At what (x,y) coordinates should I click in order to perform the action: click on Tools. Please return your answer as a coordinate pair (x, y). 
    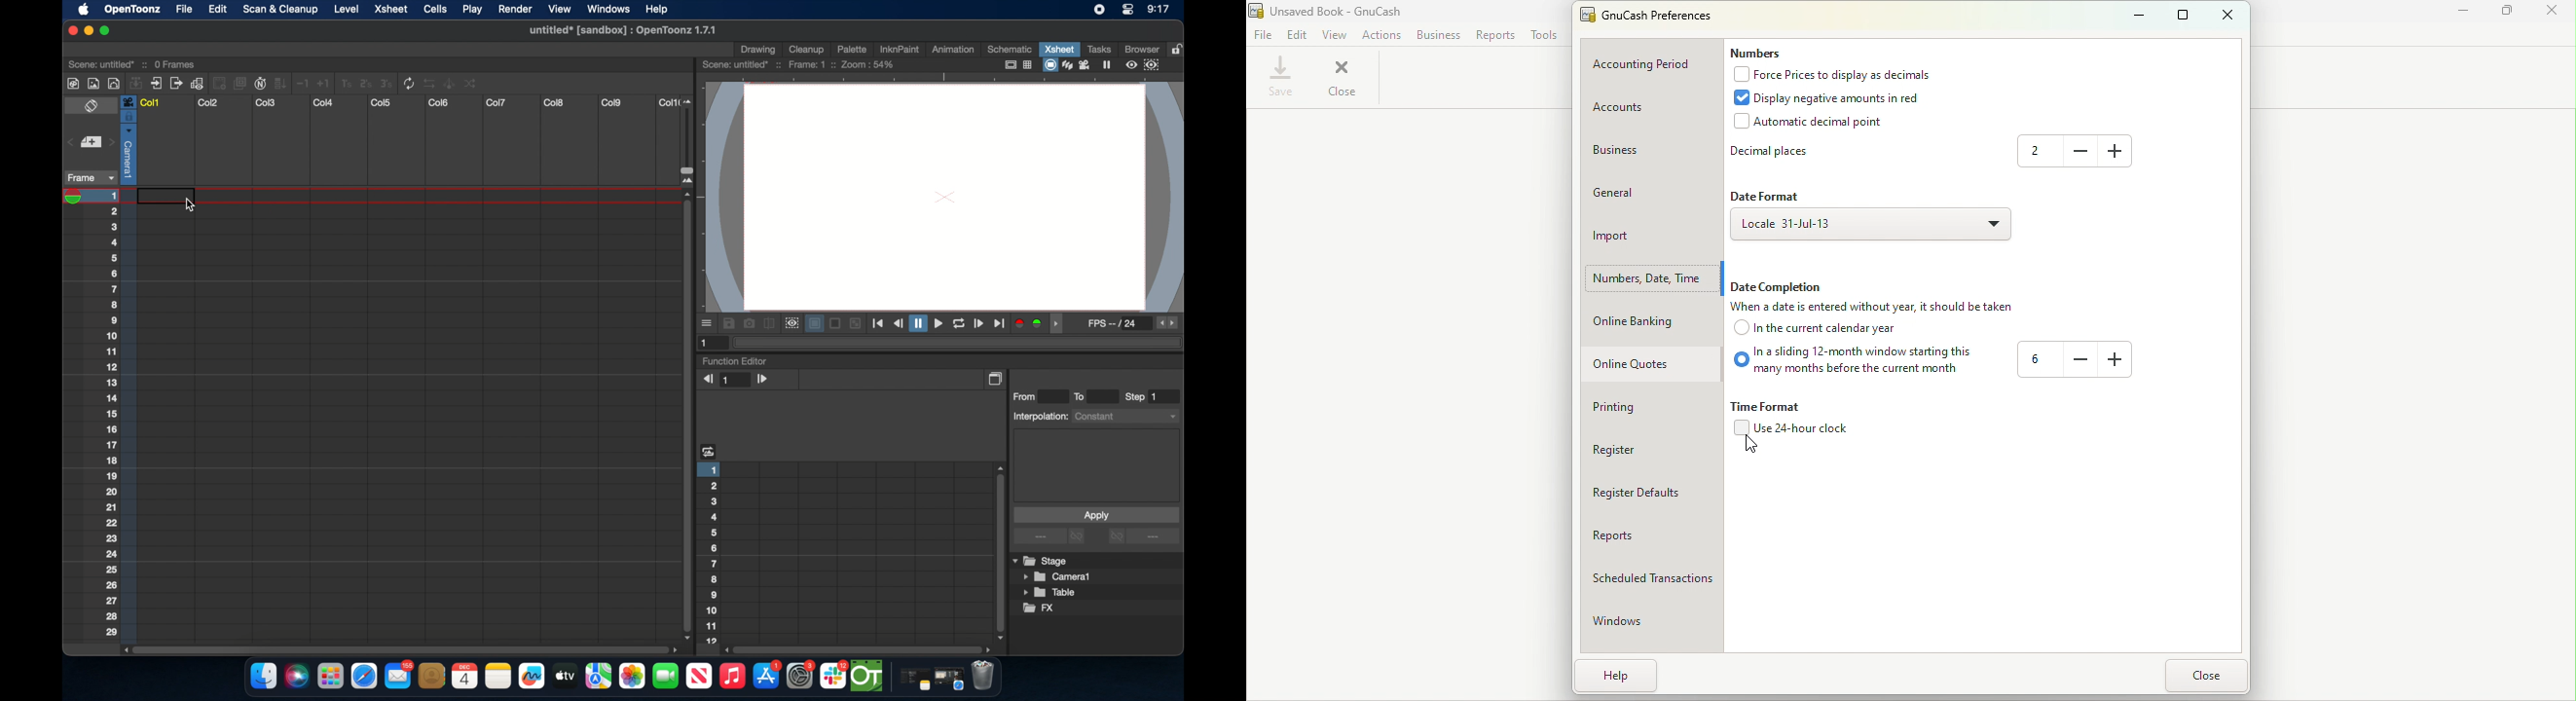
    Looking at the image, I should click on (1544, 37).